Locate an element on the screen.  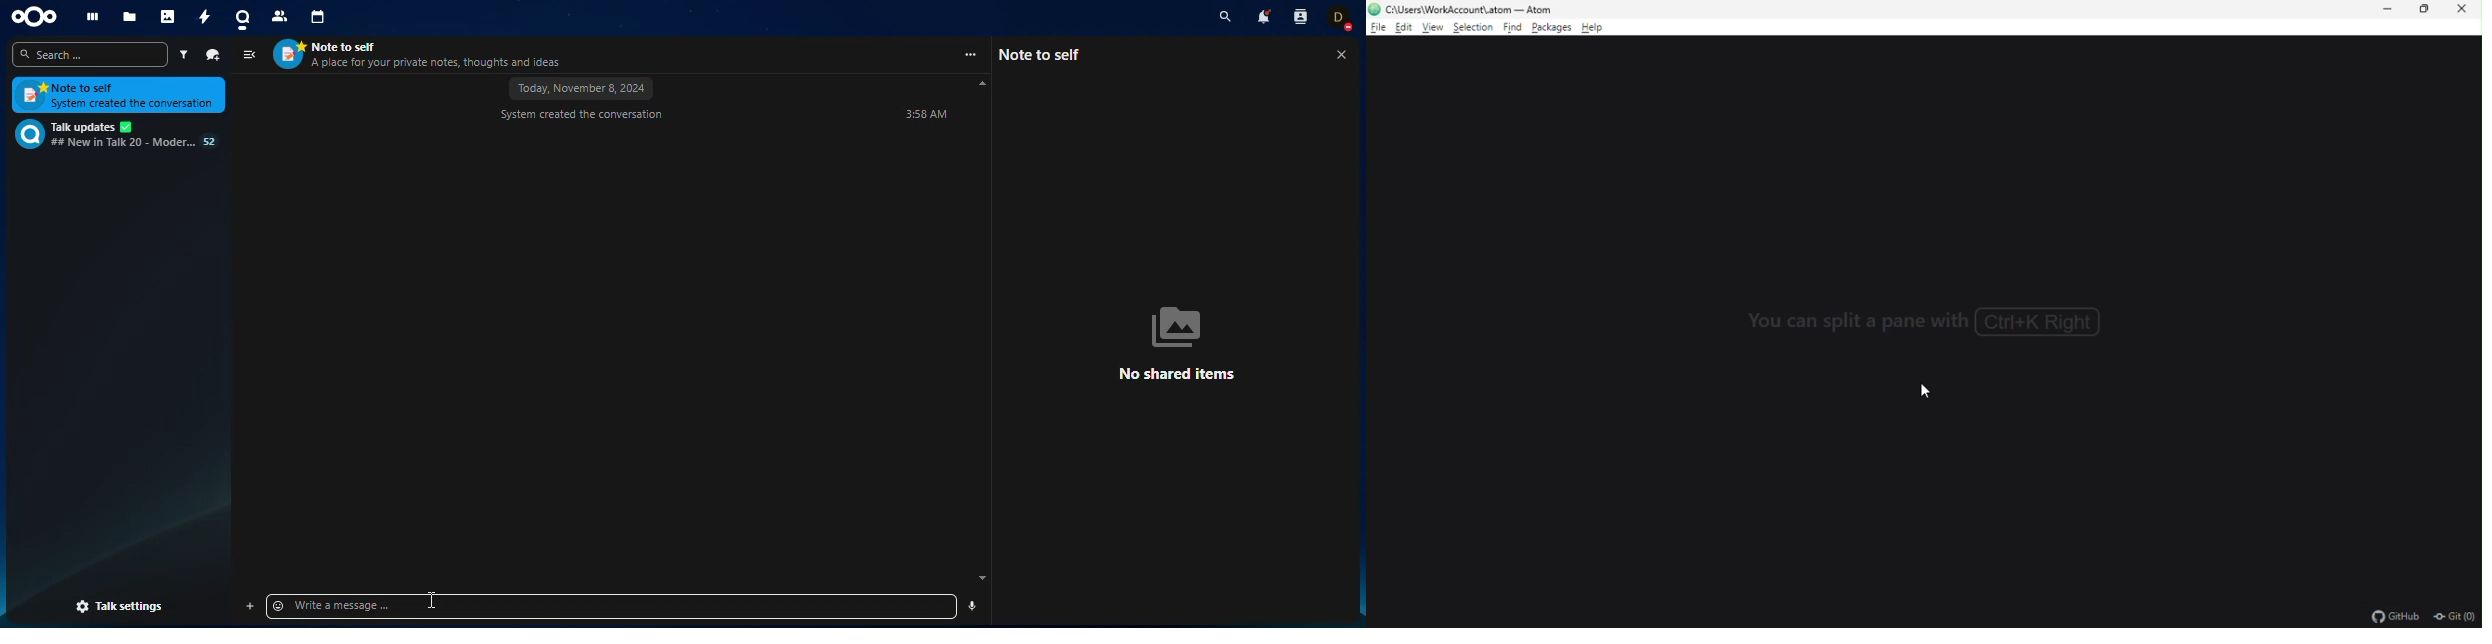
chat is located at coordinates (115, 134).